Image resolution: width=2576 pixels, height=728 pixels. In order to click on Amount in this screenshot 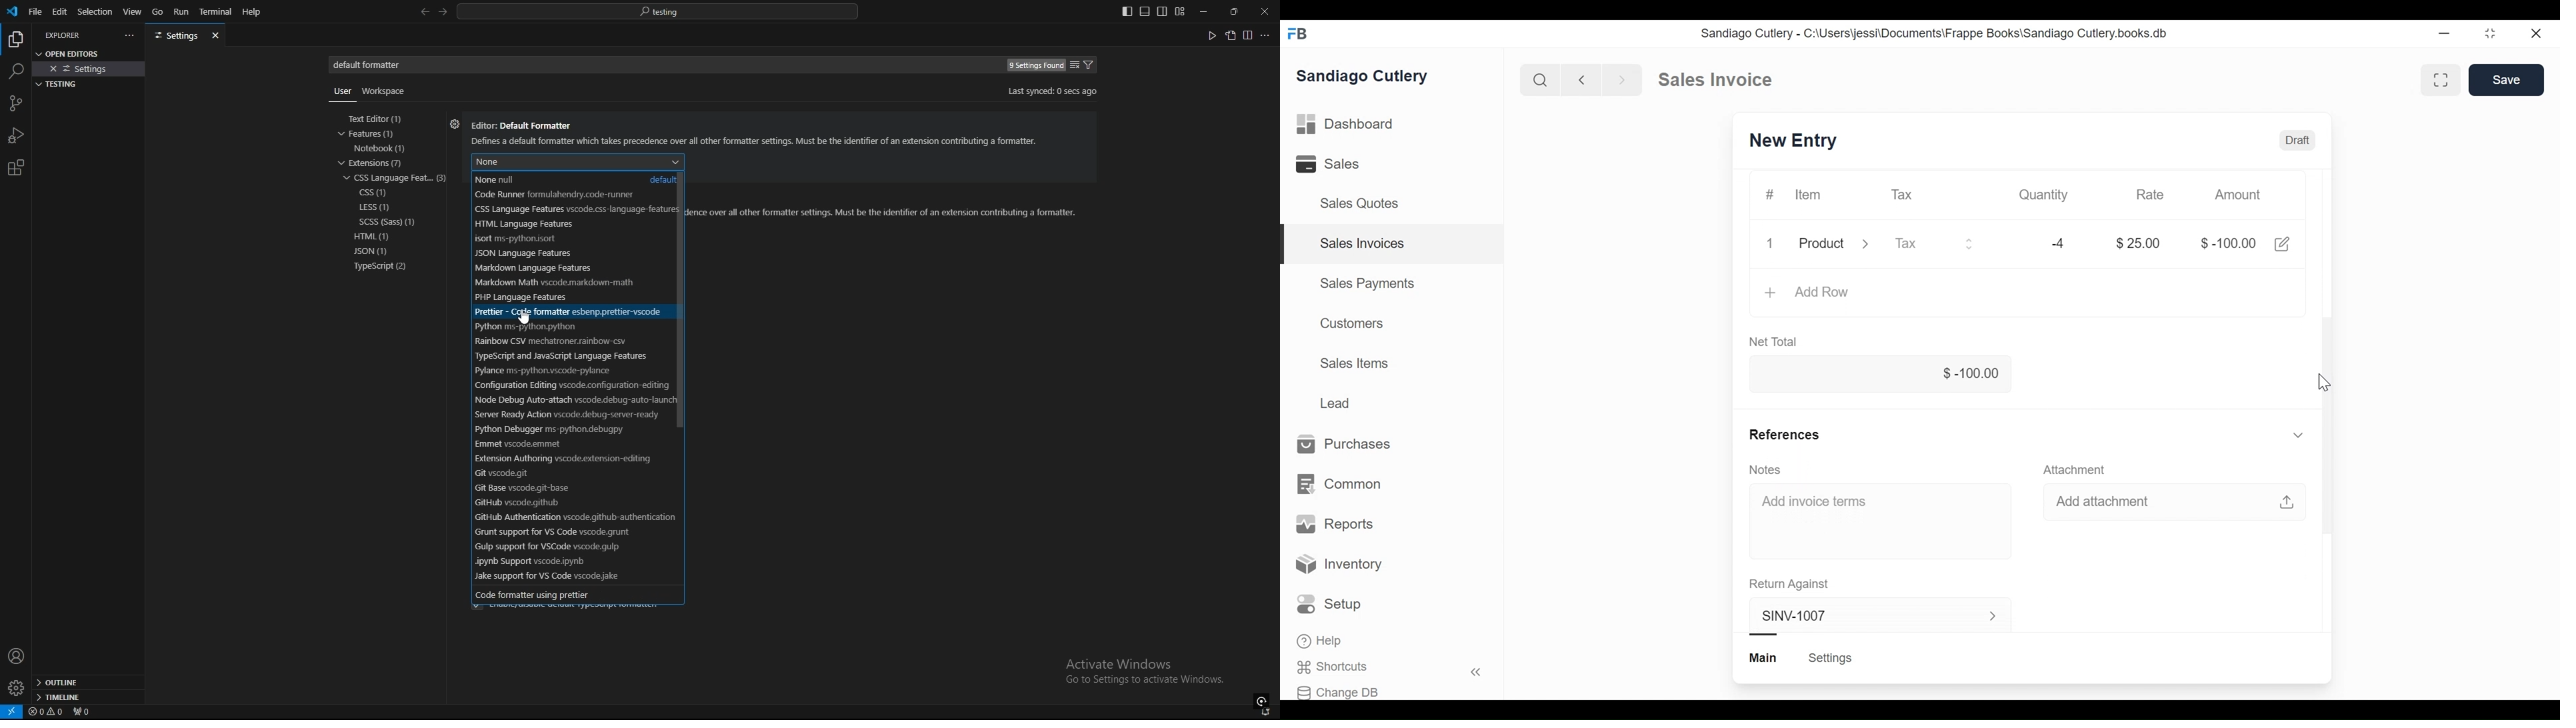, I will do `click(2237, 195)`.